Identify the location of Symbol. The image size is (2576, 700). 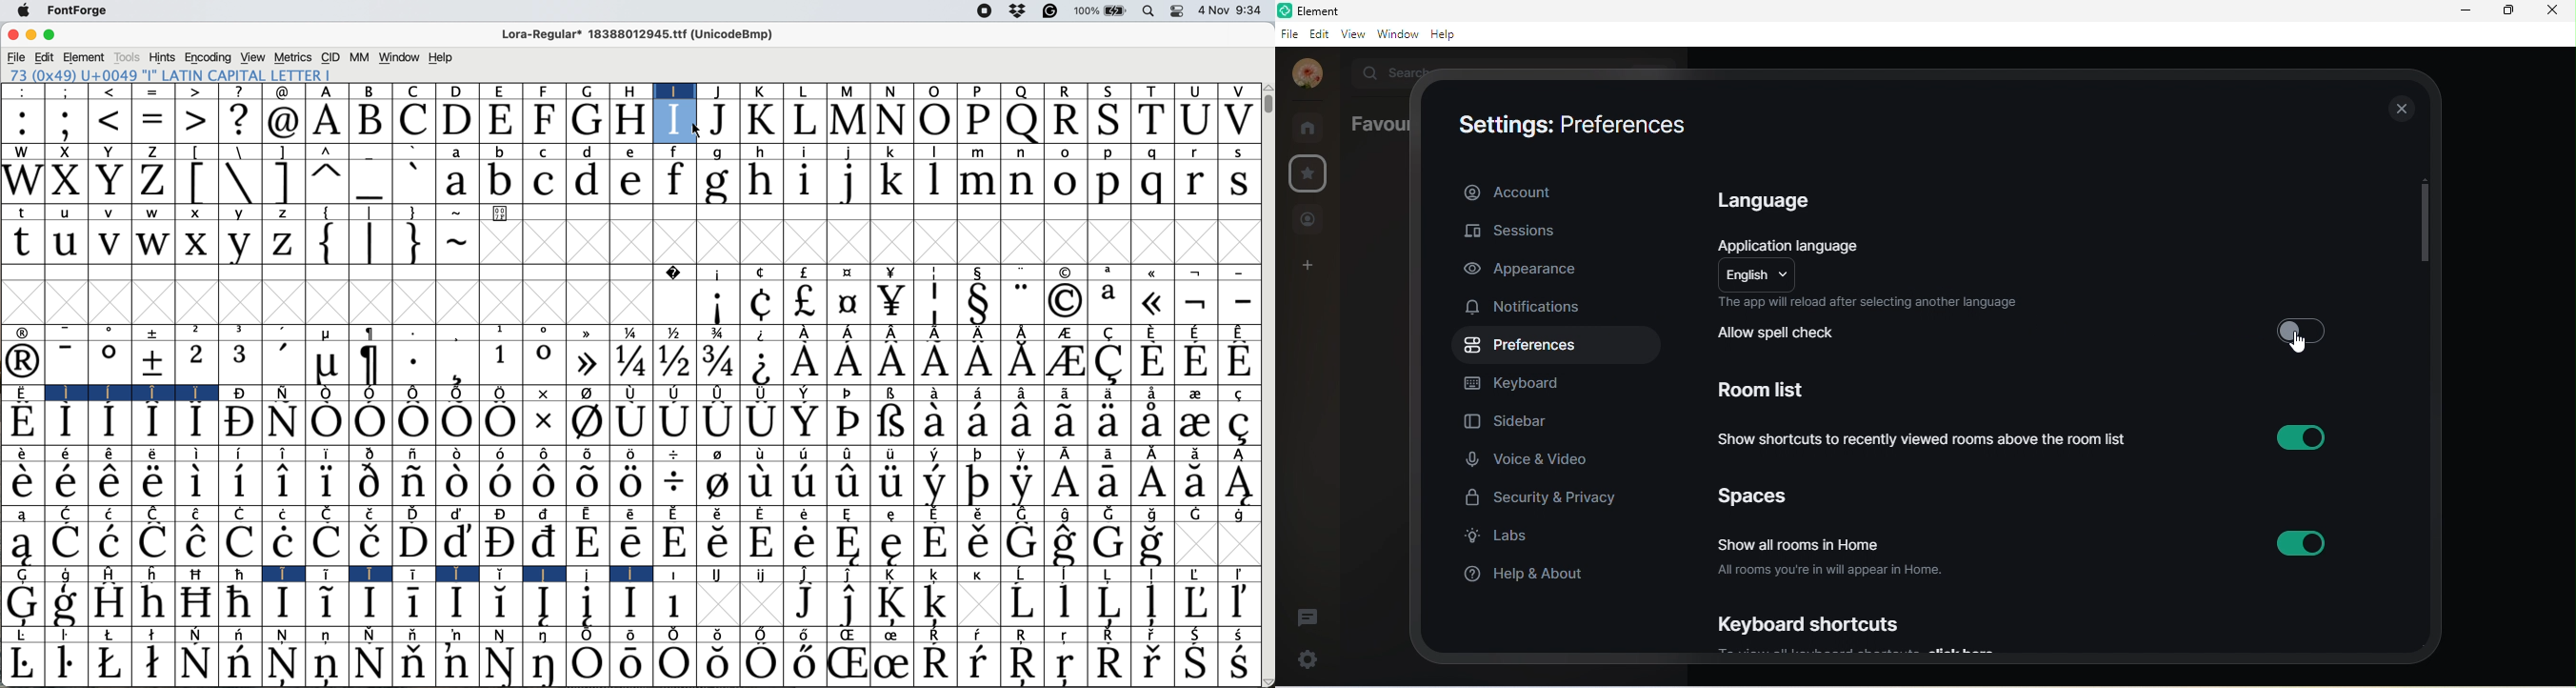
(896, 574).